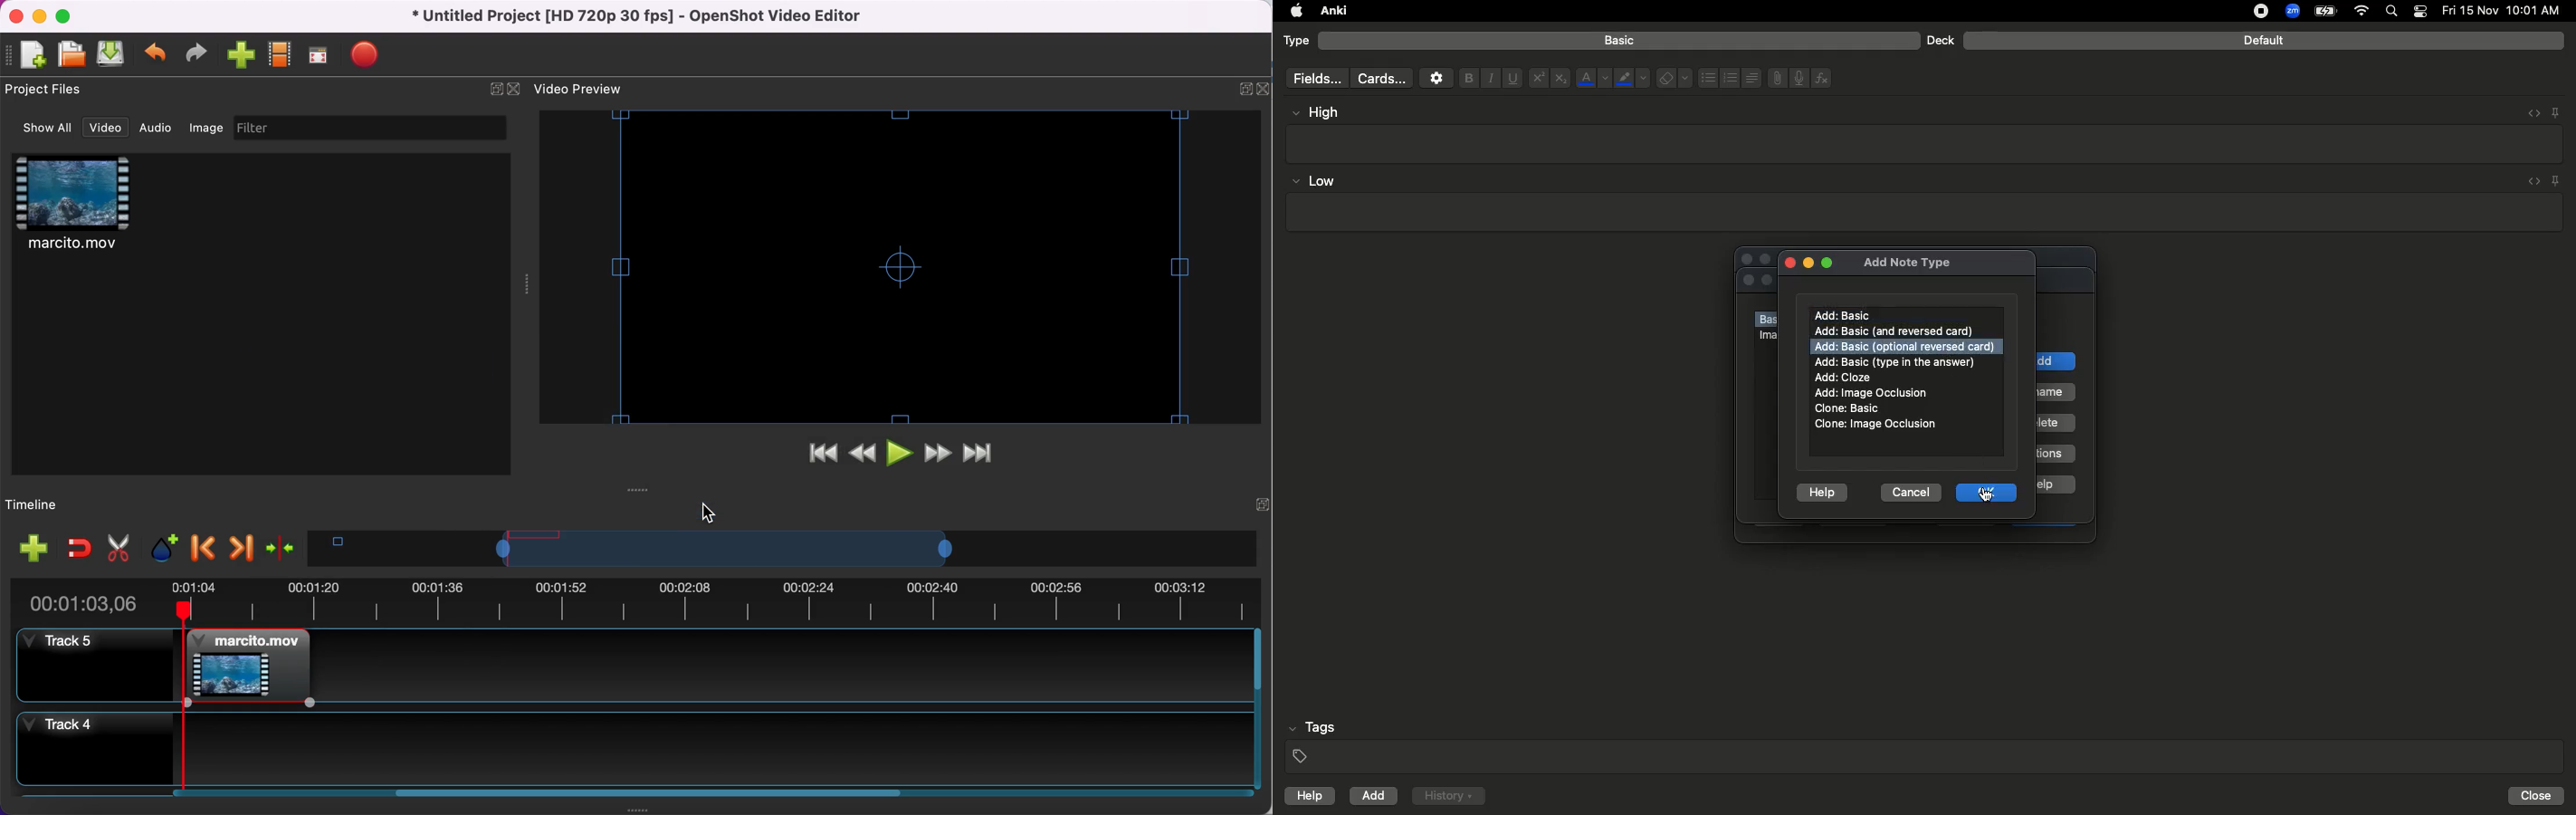 The width and height of the screenshot is (2576, 840). I want to click on expand/hide, so click(493, 89).